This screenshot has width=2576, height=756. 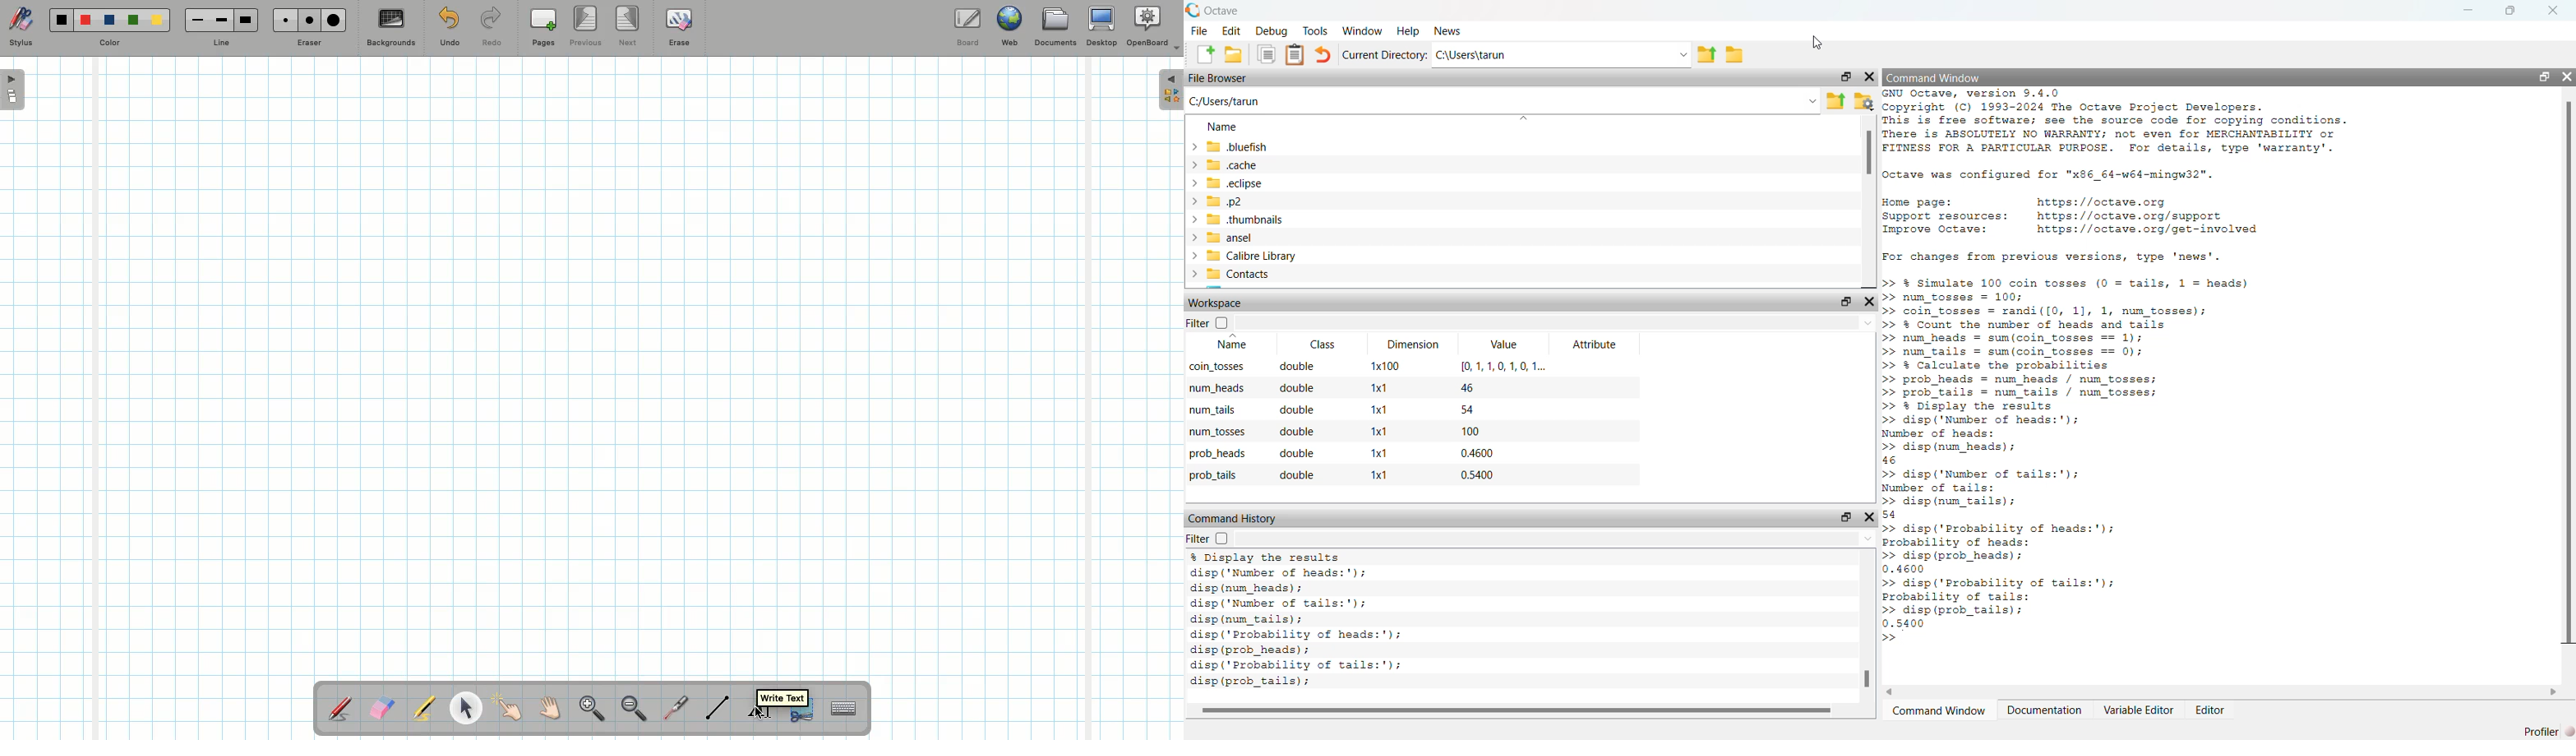 I want to click on scroll bar, so click(x=2572, y=374).